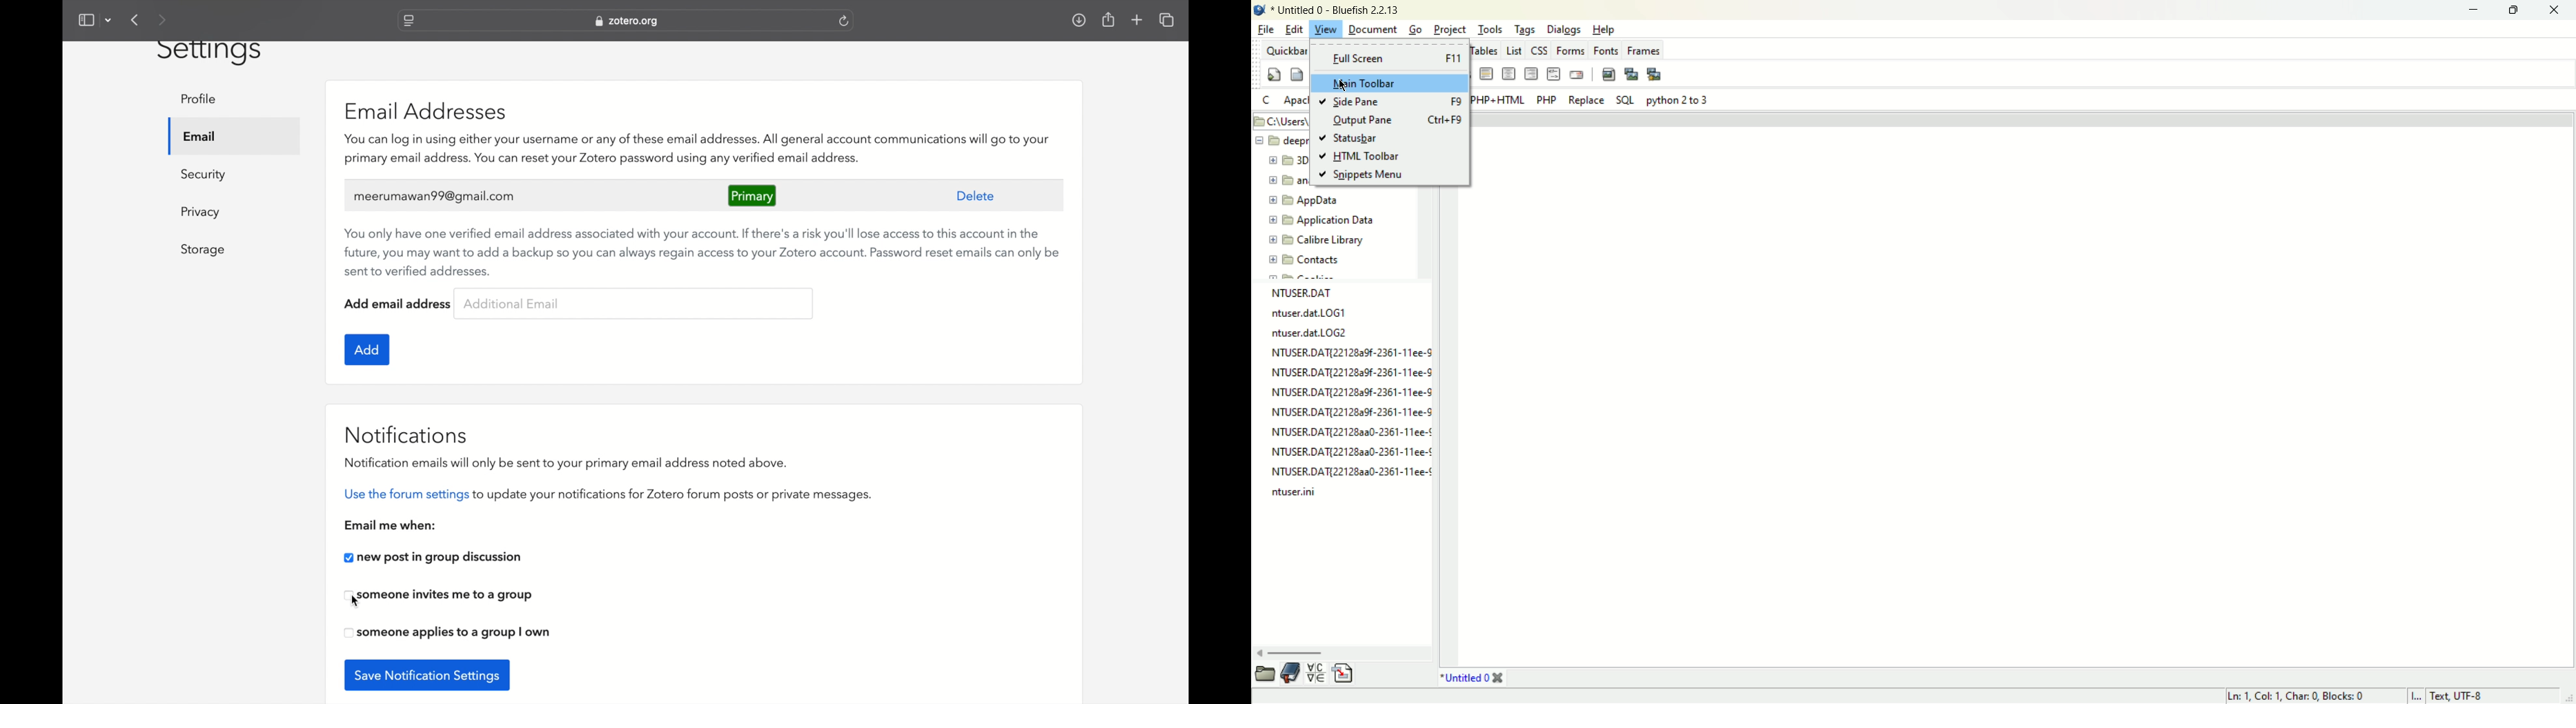 The image size is (2576, 728). Describe the element at coordinates (1450, 29) in the screenshot. I see `project` at that location.